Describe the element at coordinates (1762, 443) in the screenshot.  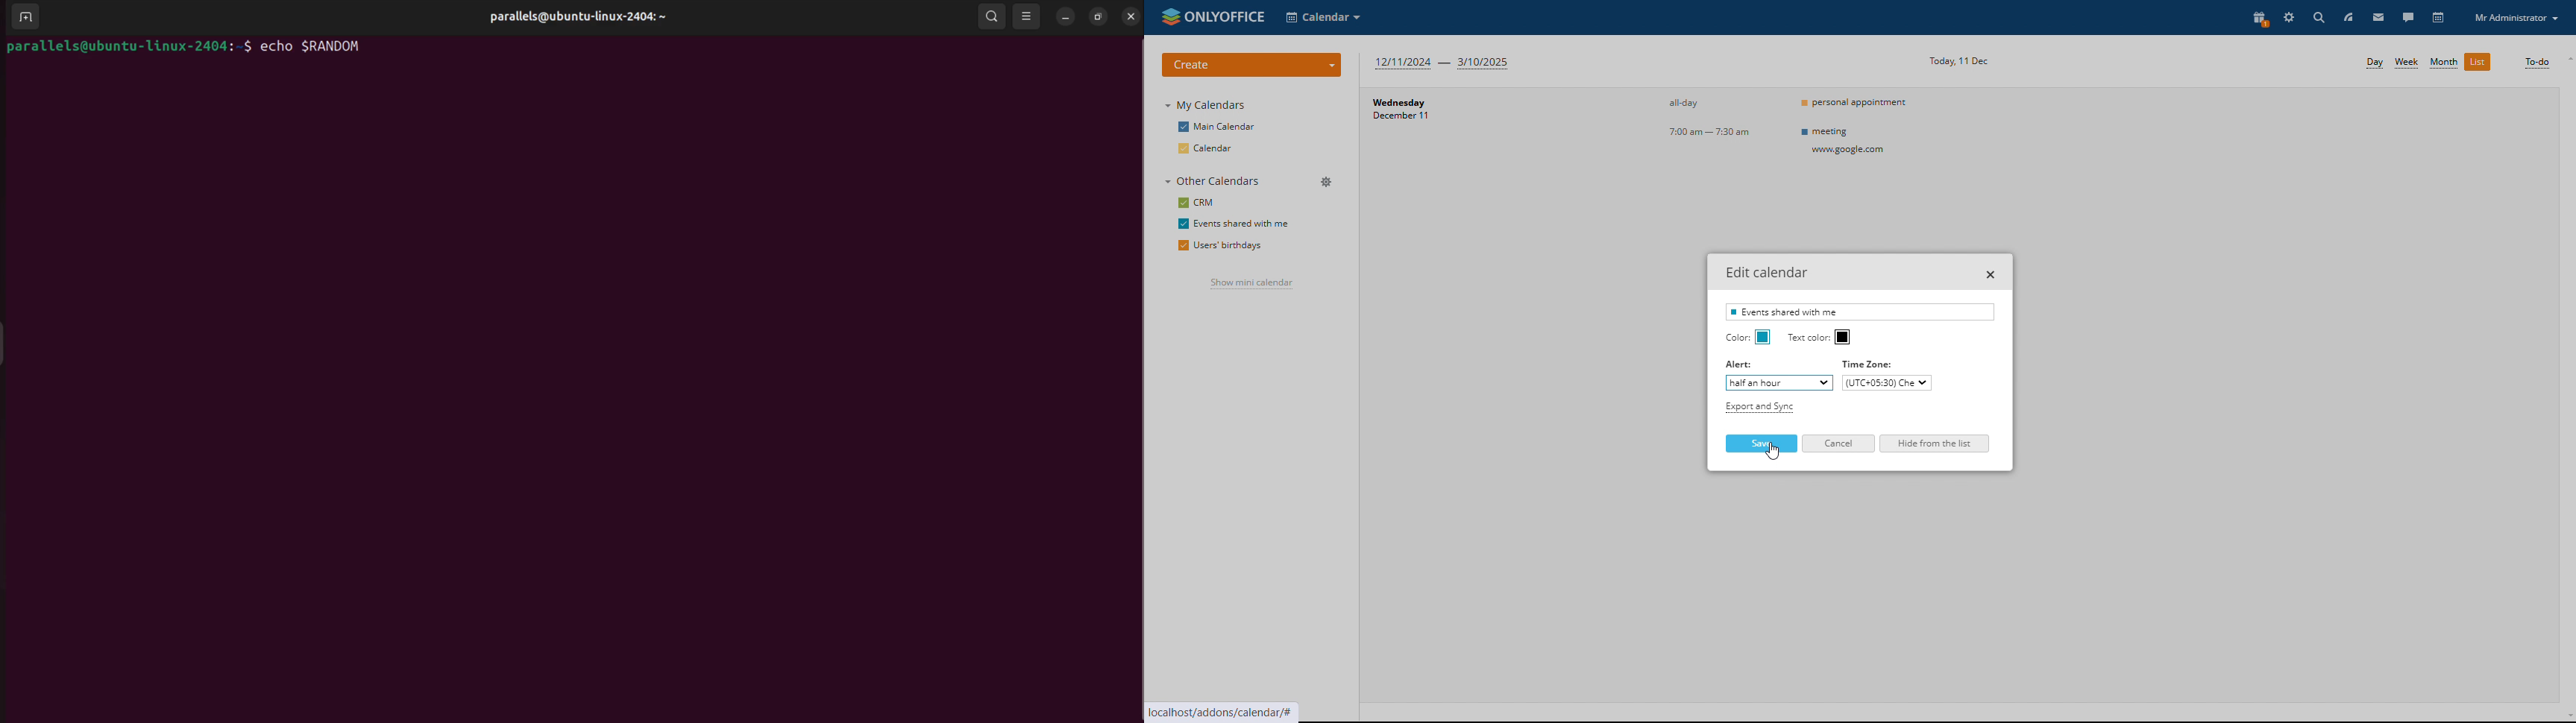
I see `save` at that location.